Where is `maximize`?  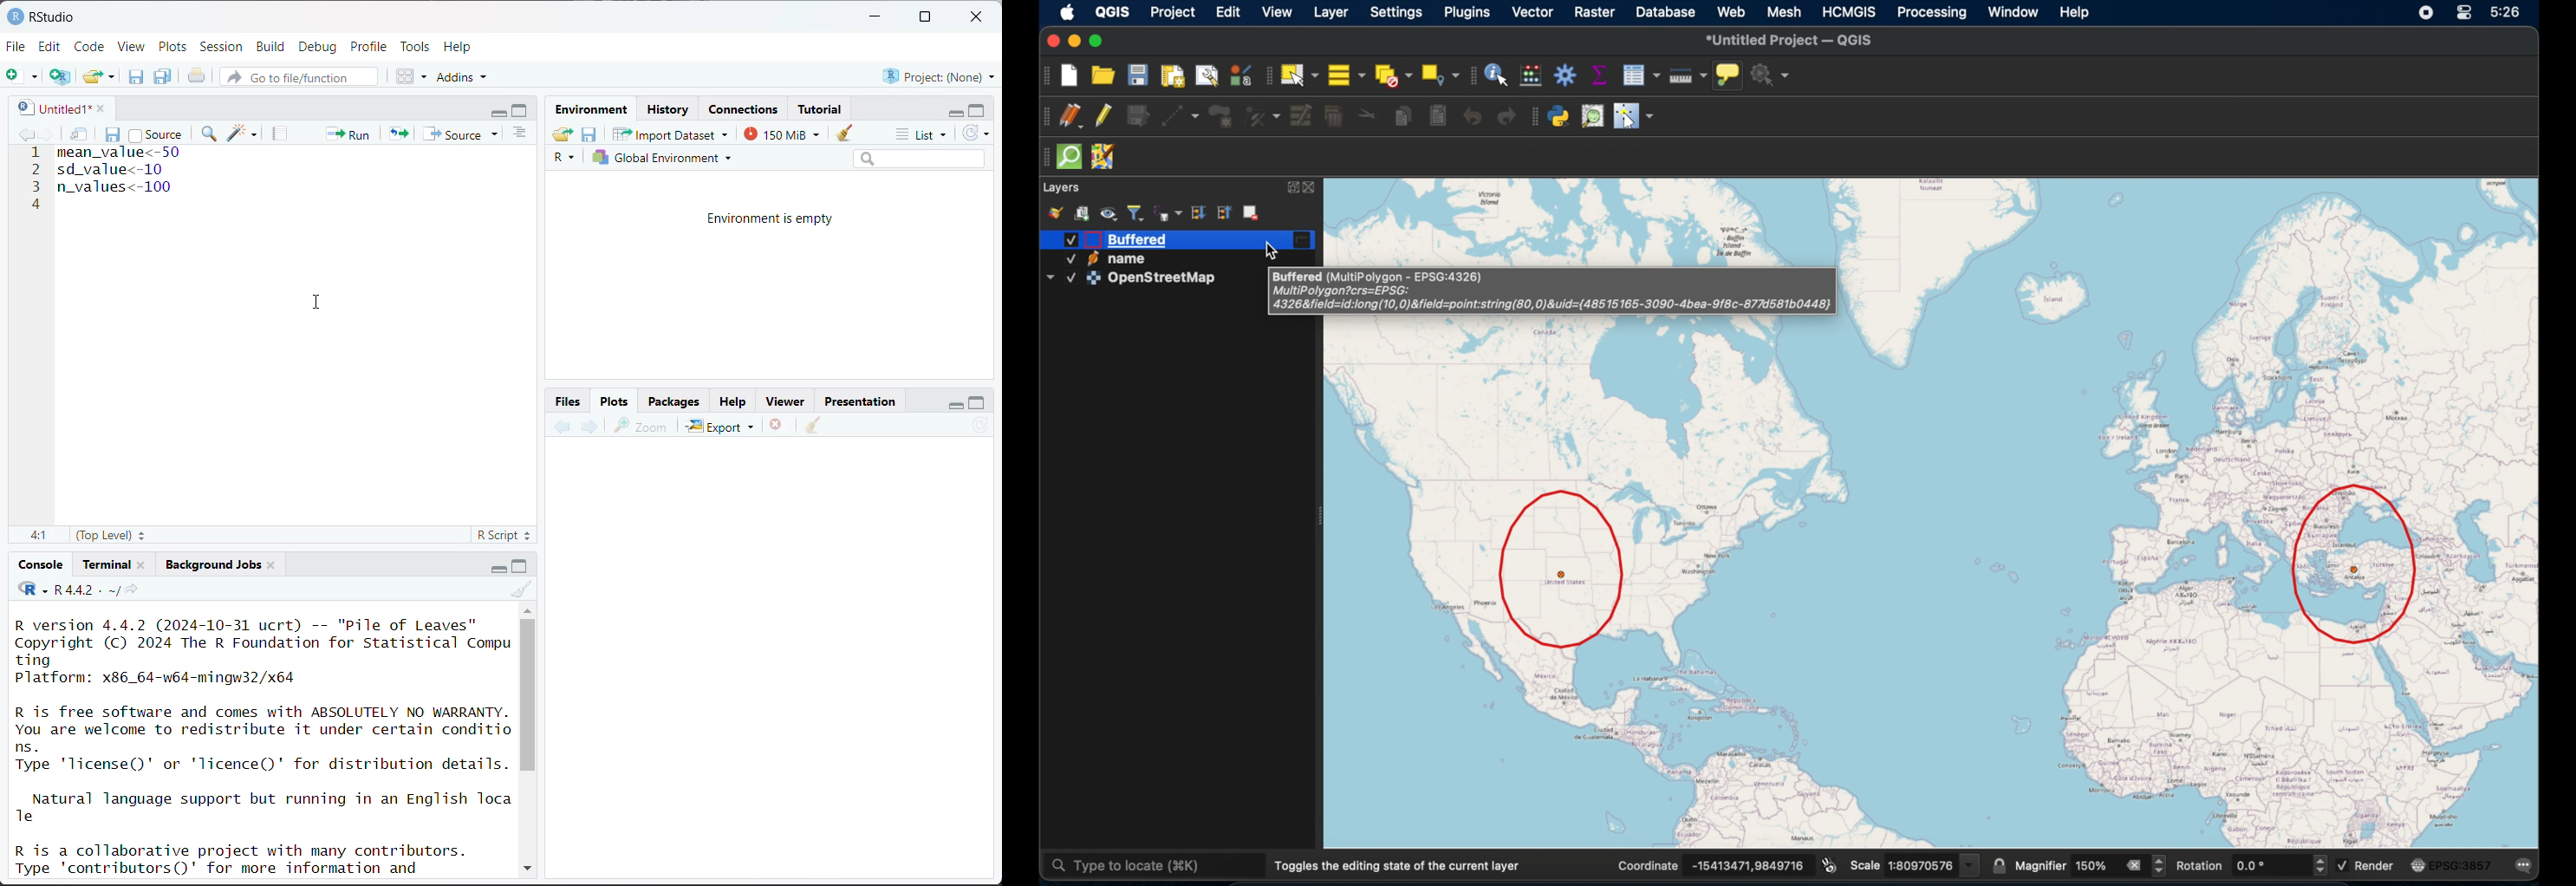
maximize is located at coordinates (977, 401).